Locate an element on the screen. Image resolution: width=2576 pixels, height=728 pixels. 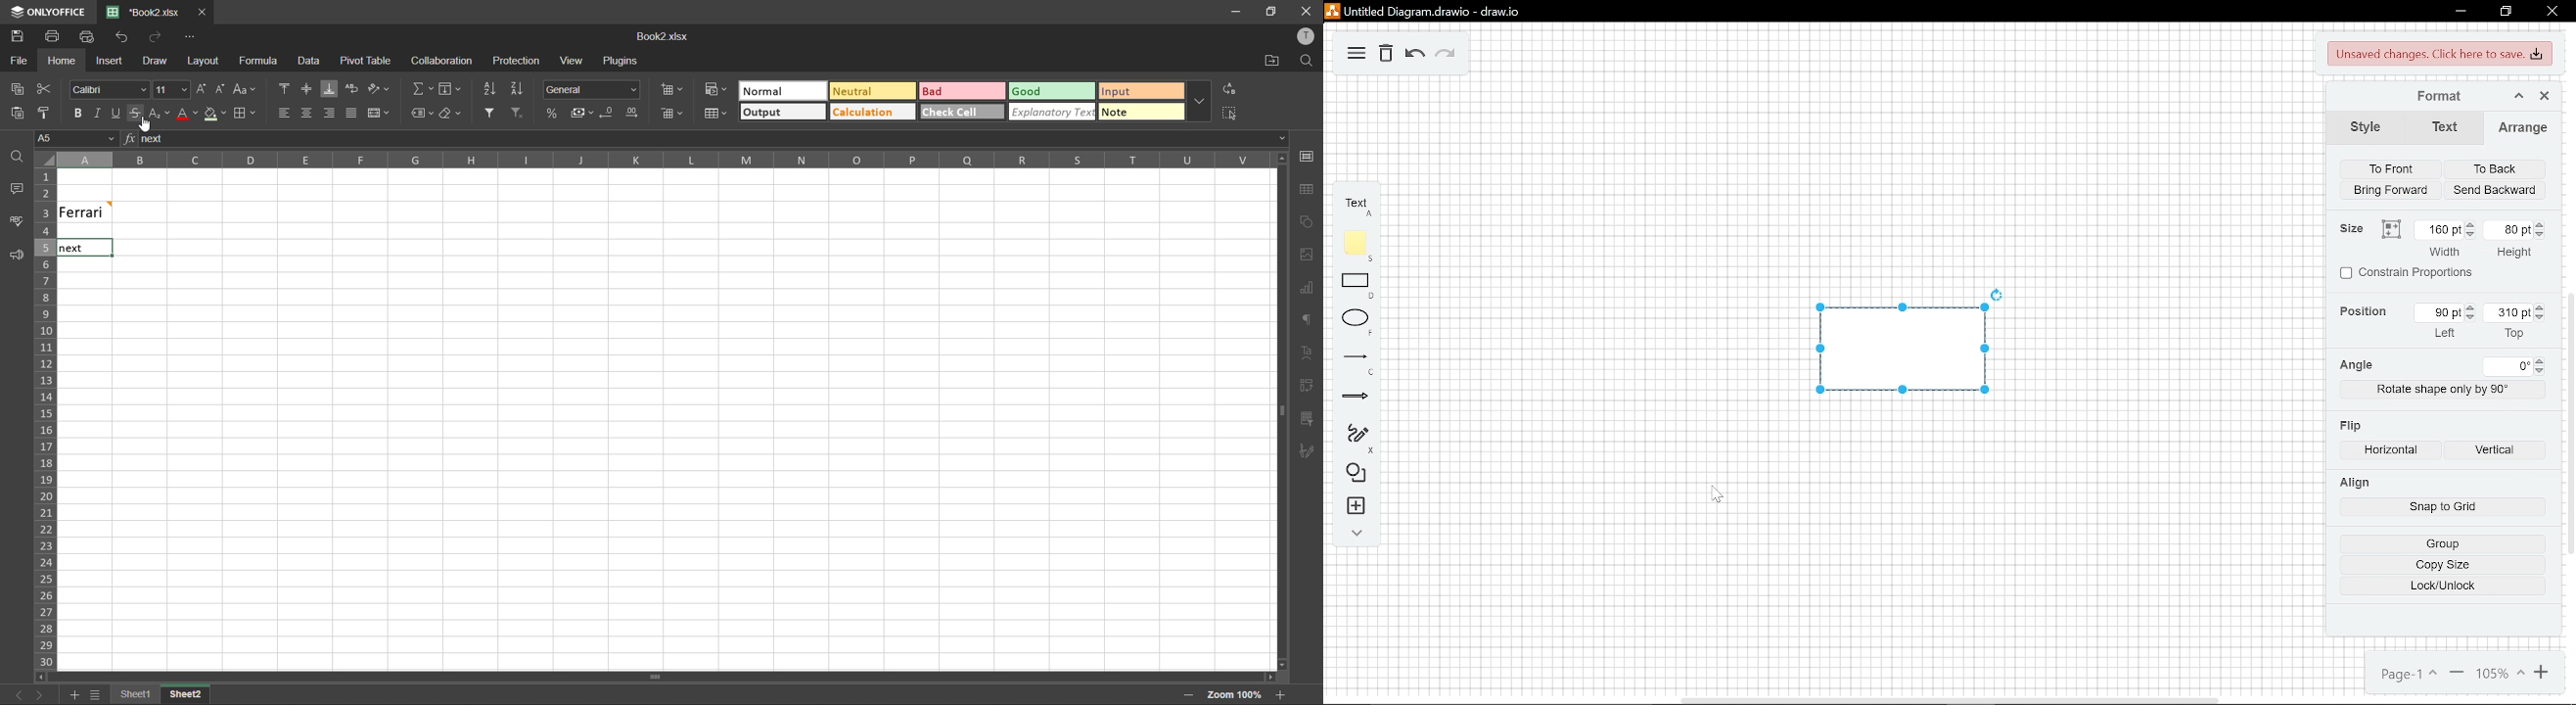
zoom factor is located at coordinates (1234, 693).